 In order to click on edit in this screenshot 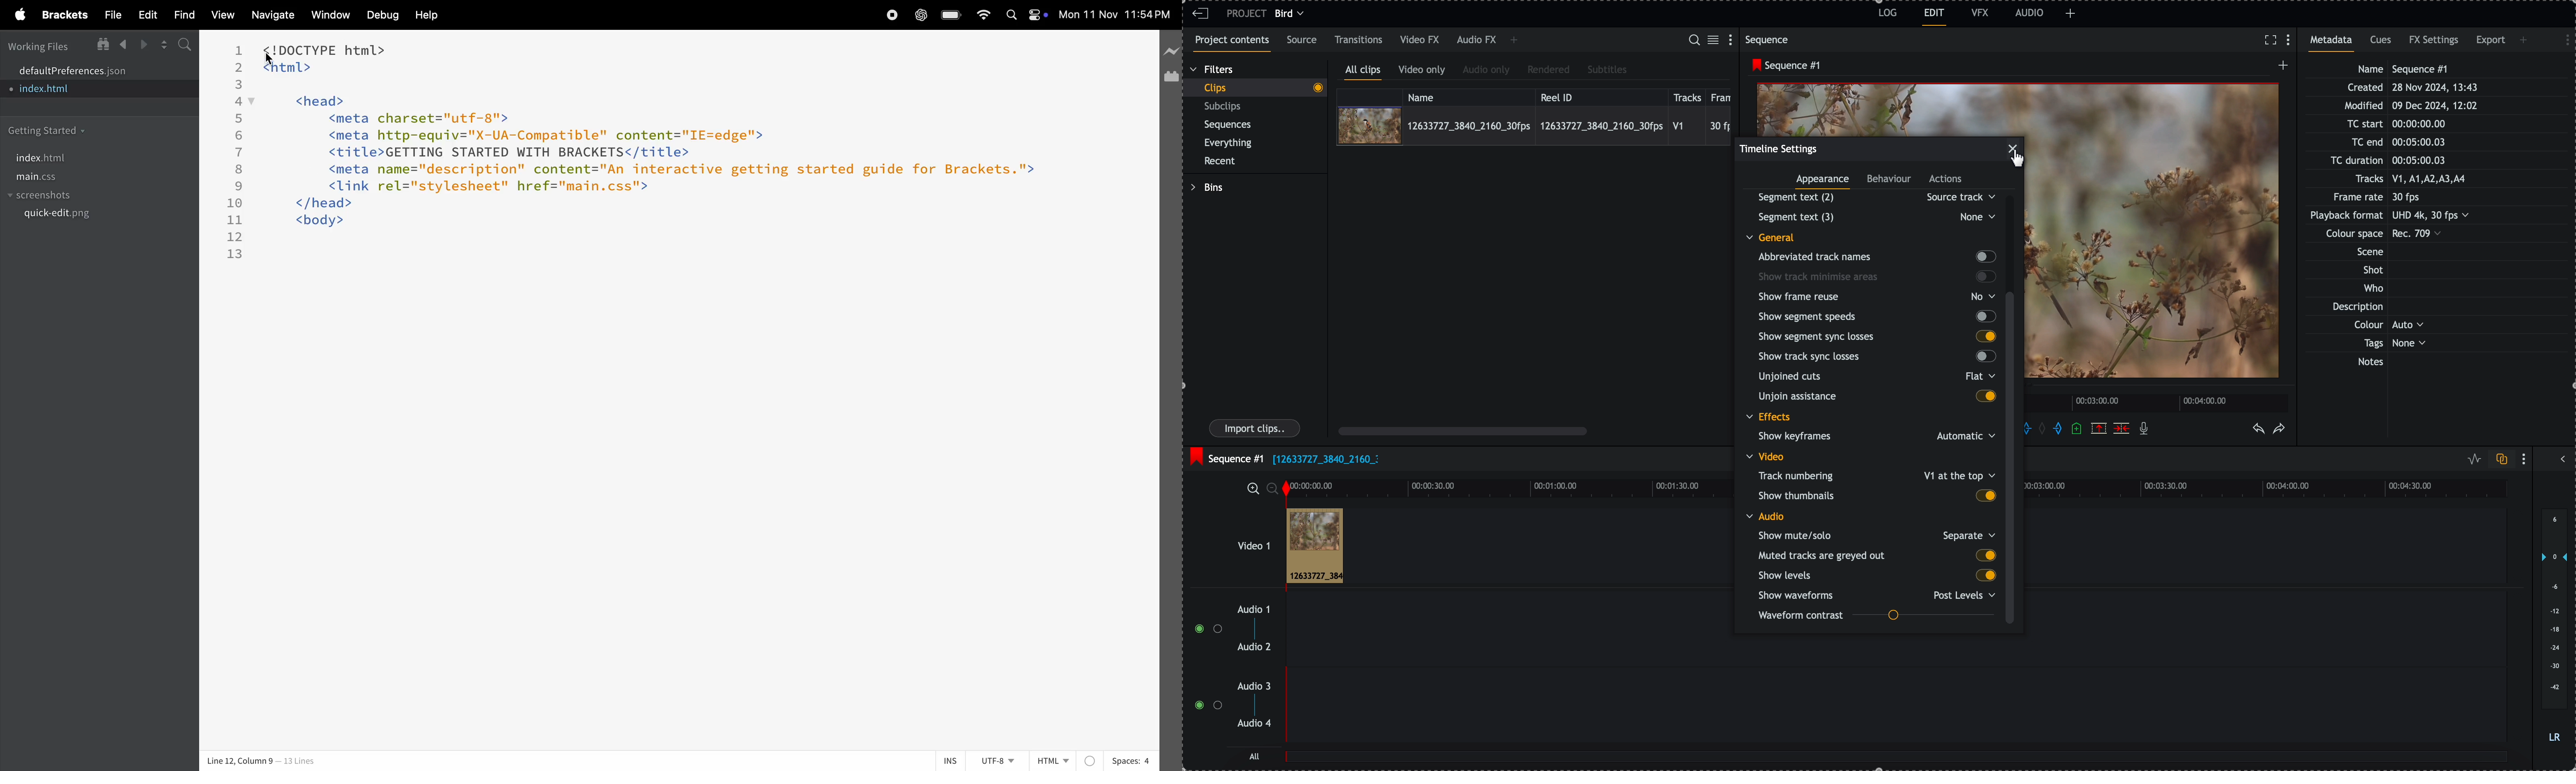, I will do `click(150, 15)`.